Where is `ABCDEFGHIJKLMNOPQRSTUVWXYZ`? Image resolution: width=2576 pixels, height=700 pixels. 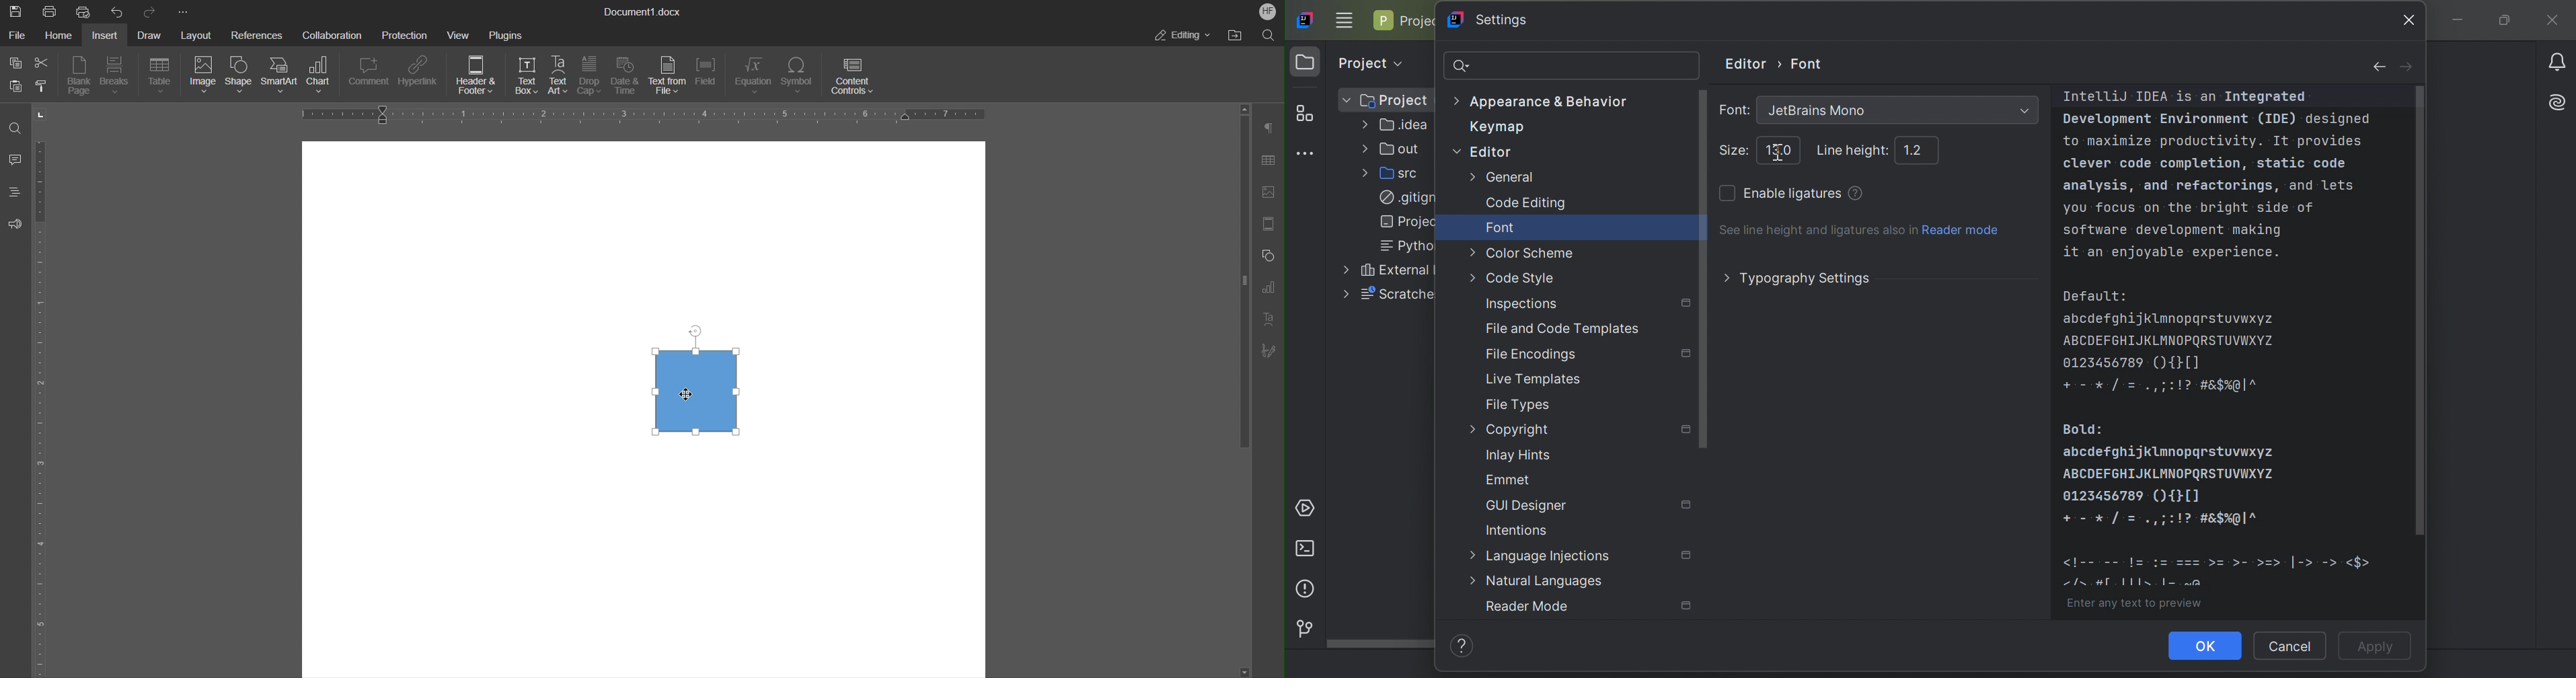 ABCDEFGHIJKLMNOPQRSTUVWXYZ is located at coordinates (2171, 473).